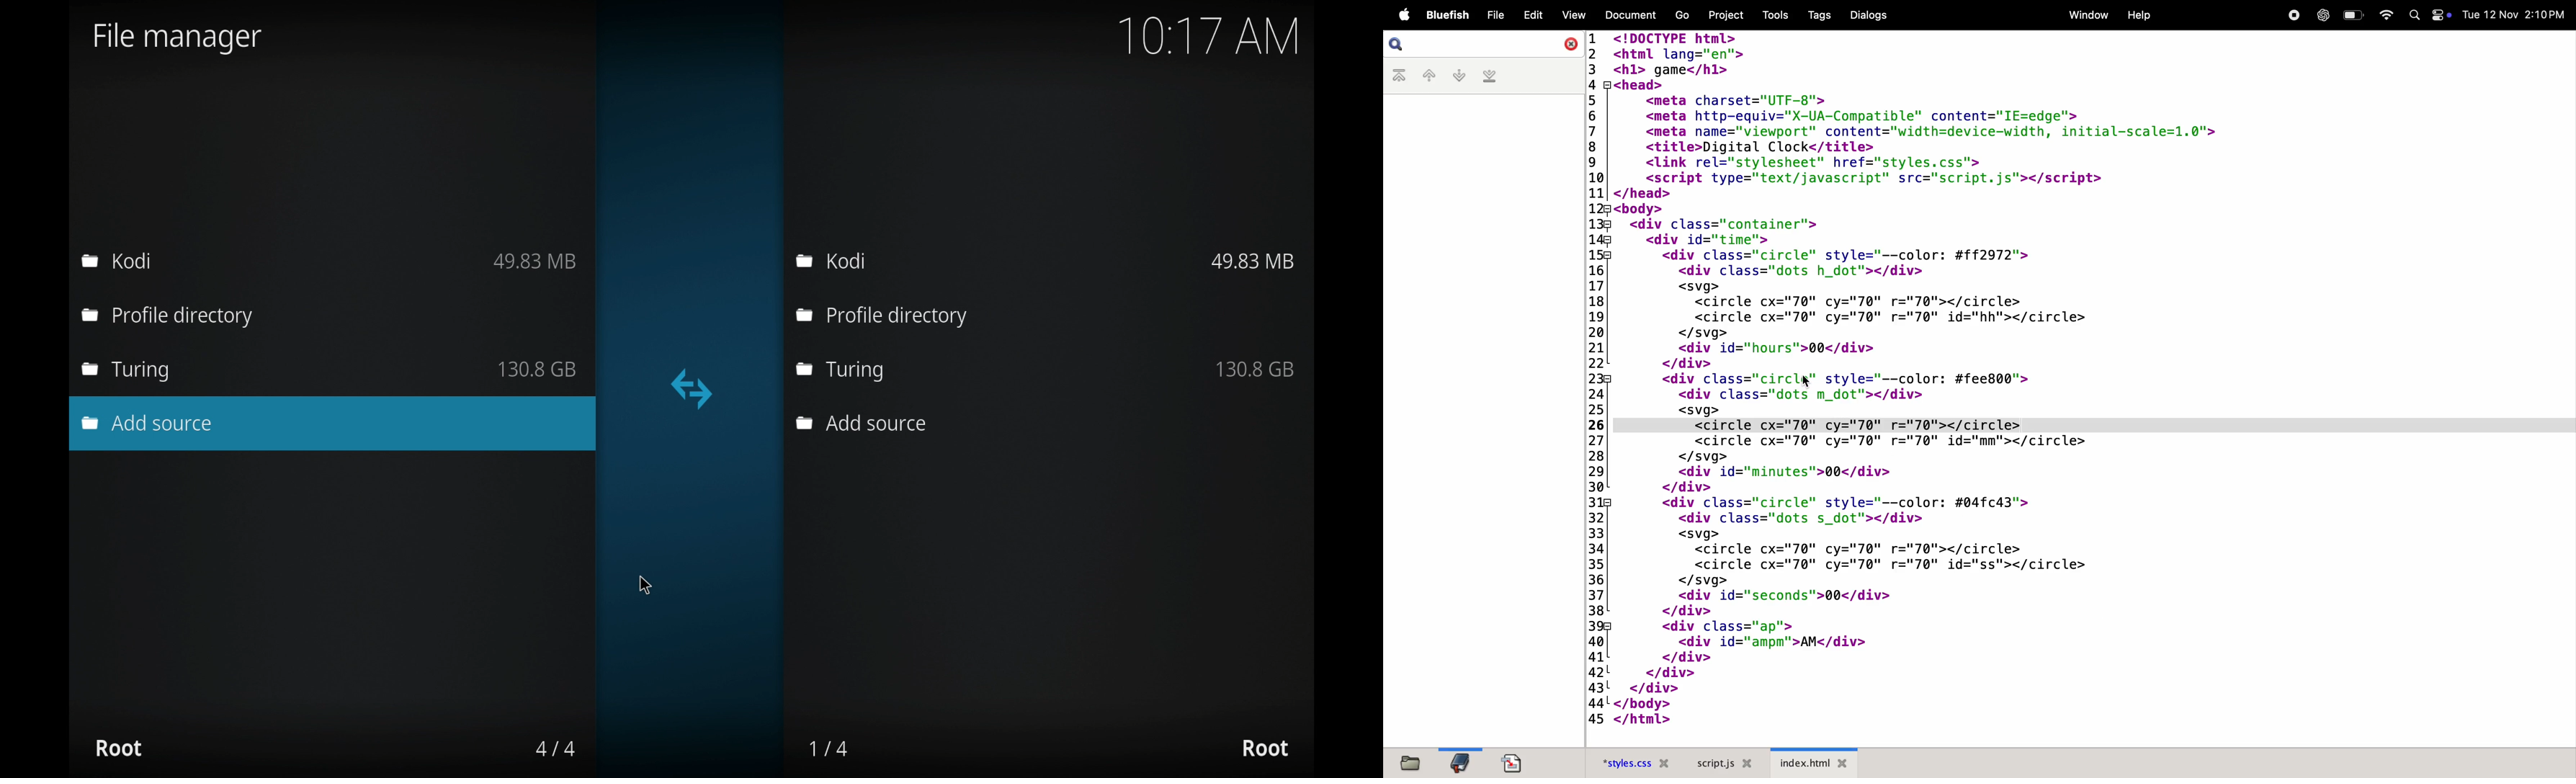 The height and width of the screenshot is (784, 2576). Describe the element at coordinates (126, 372) in the screenshot. I see `turing` at that location.